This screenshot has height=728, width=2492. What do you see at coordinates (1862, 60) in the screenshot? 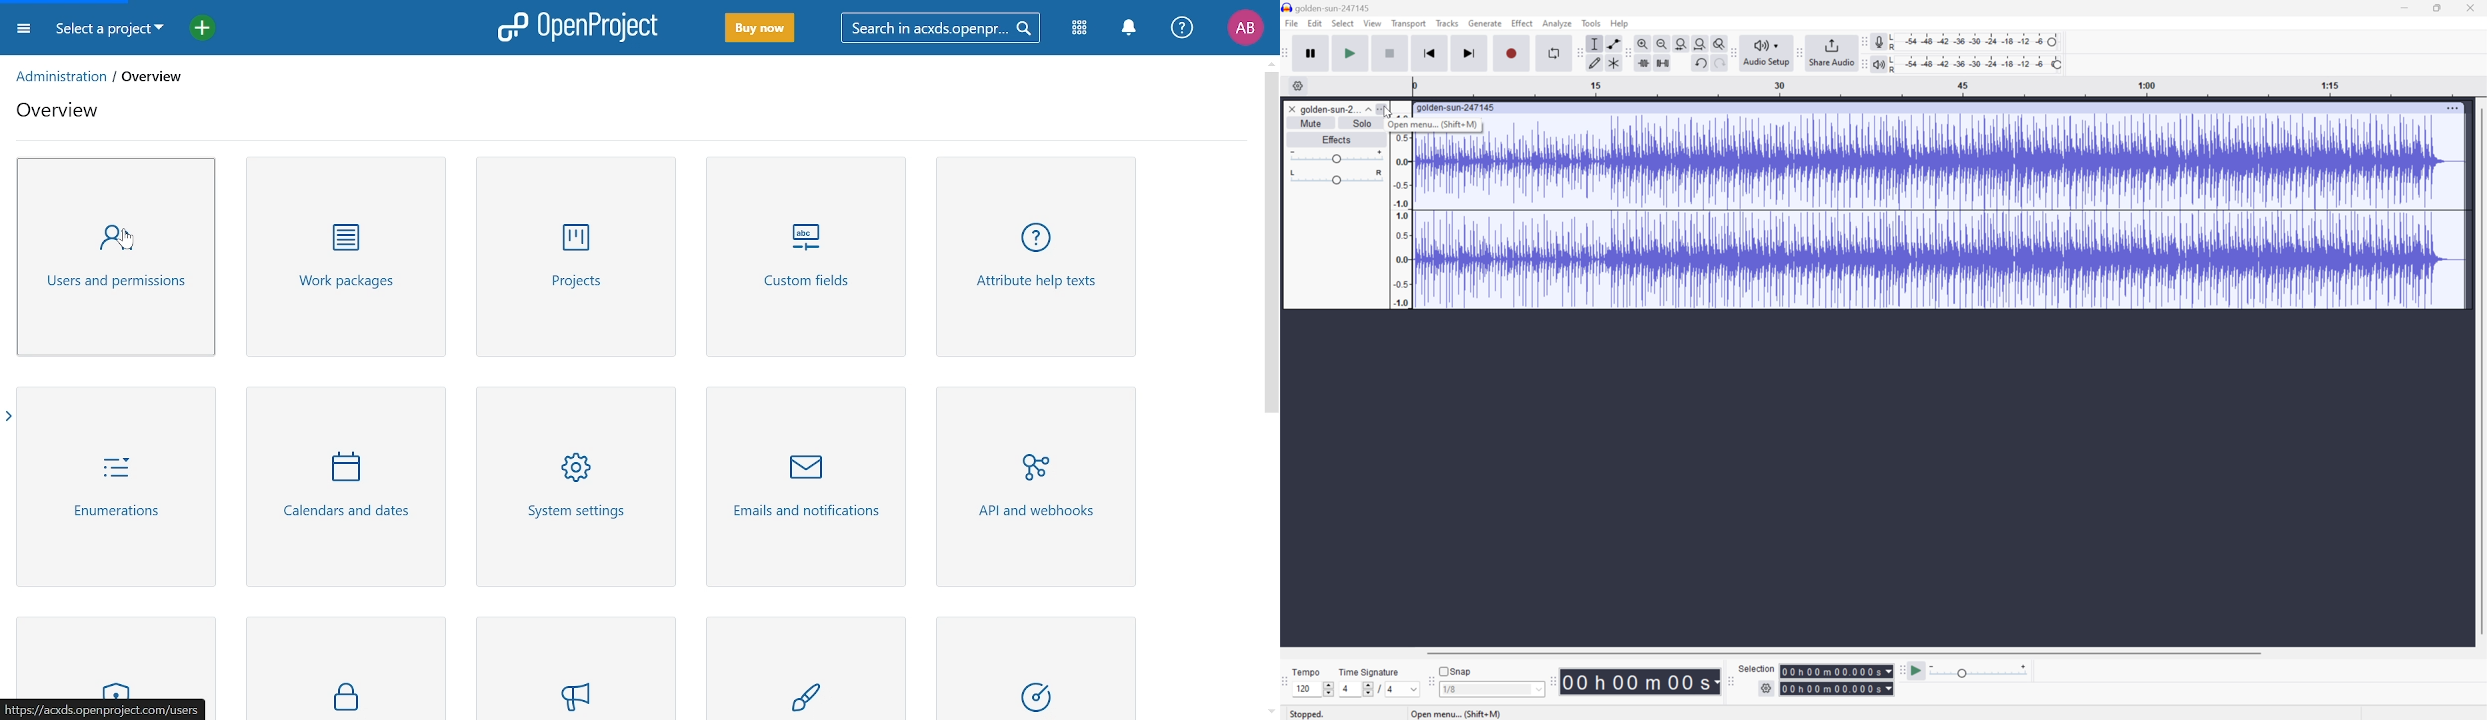
I see `Audacity playback meter toolbar` at bounding box center [1862, 60].